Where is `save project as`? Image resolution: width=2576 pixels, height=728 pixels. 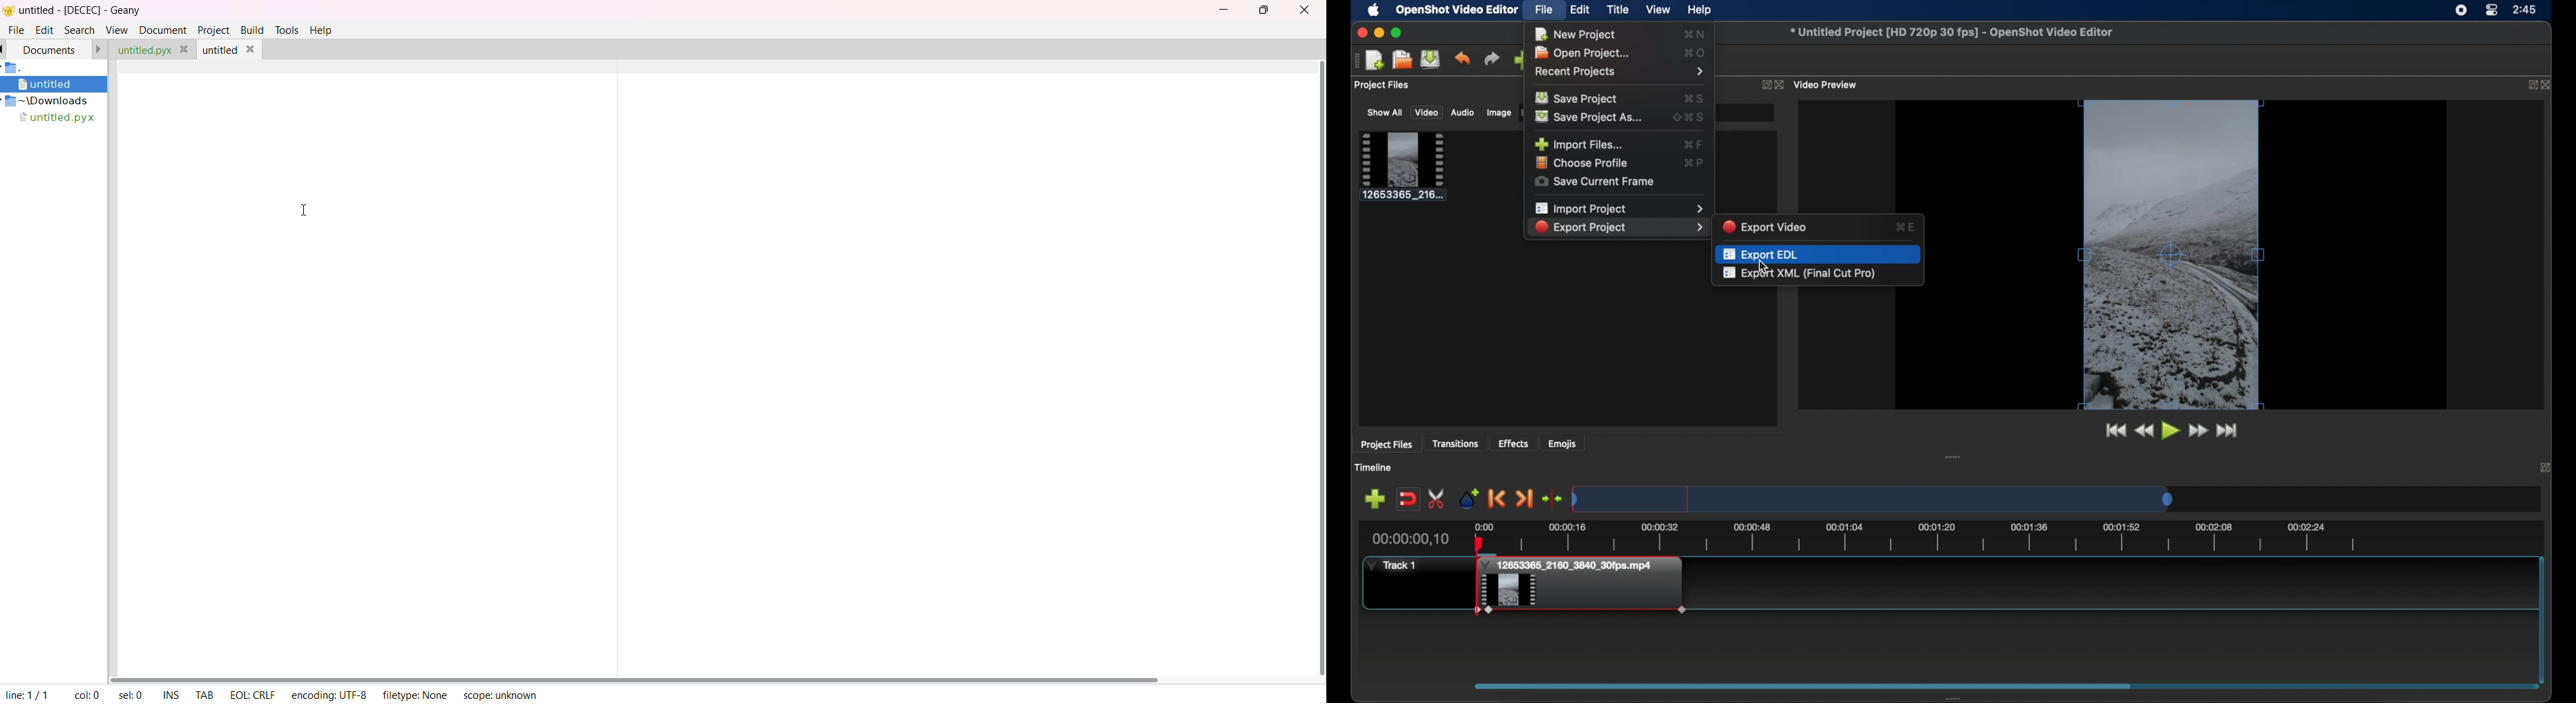
save project as is located at coordinates (1591, 117).